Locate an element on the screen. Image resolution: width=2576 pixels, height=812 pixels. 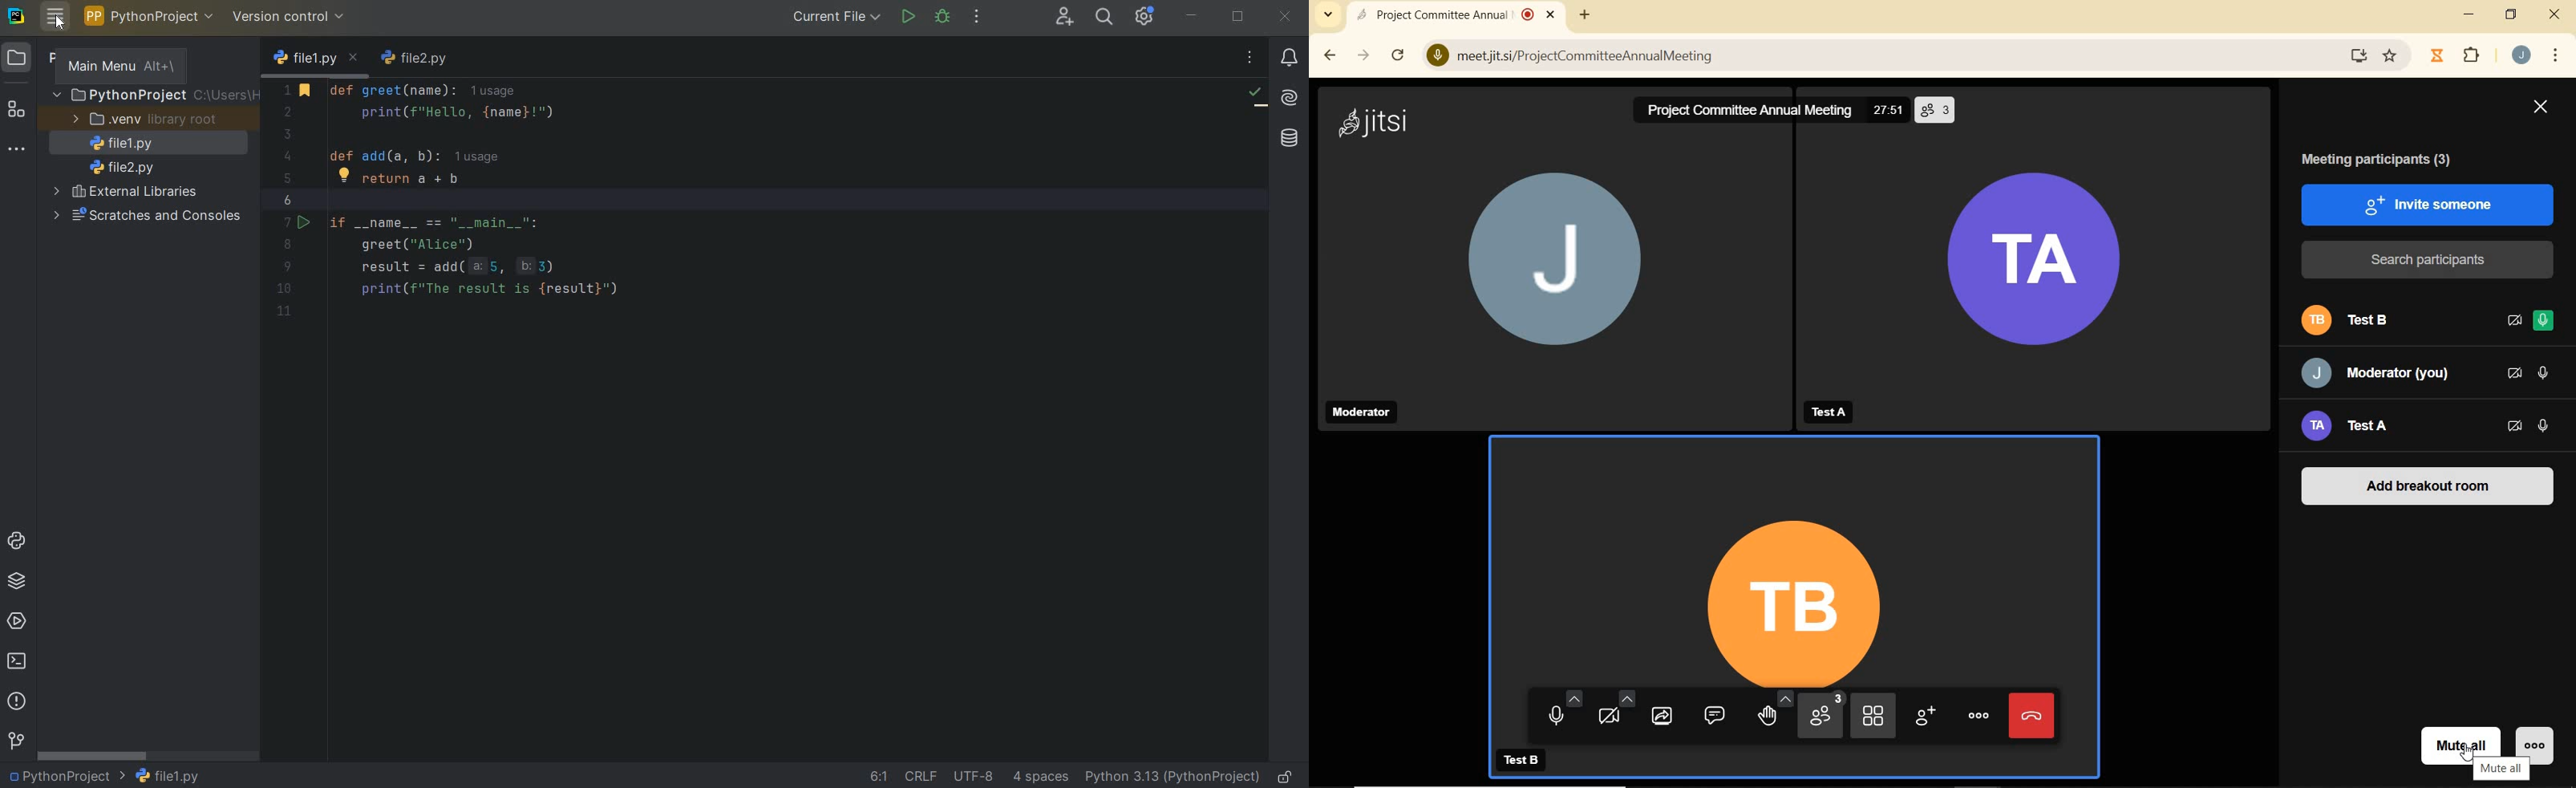
version control is located at coordinates (292, 17).